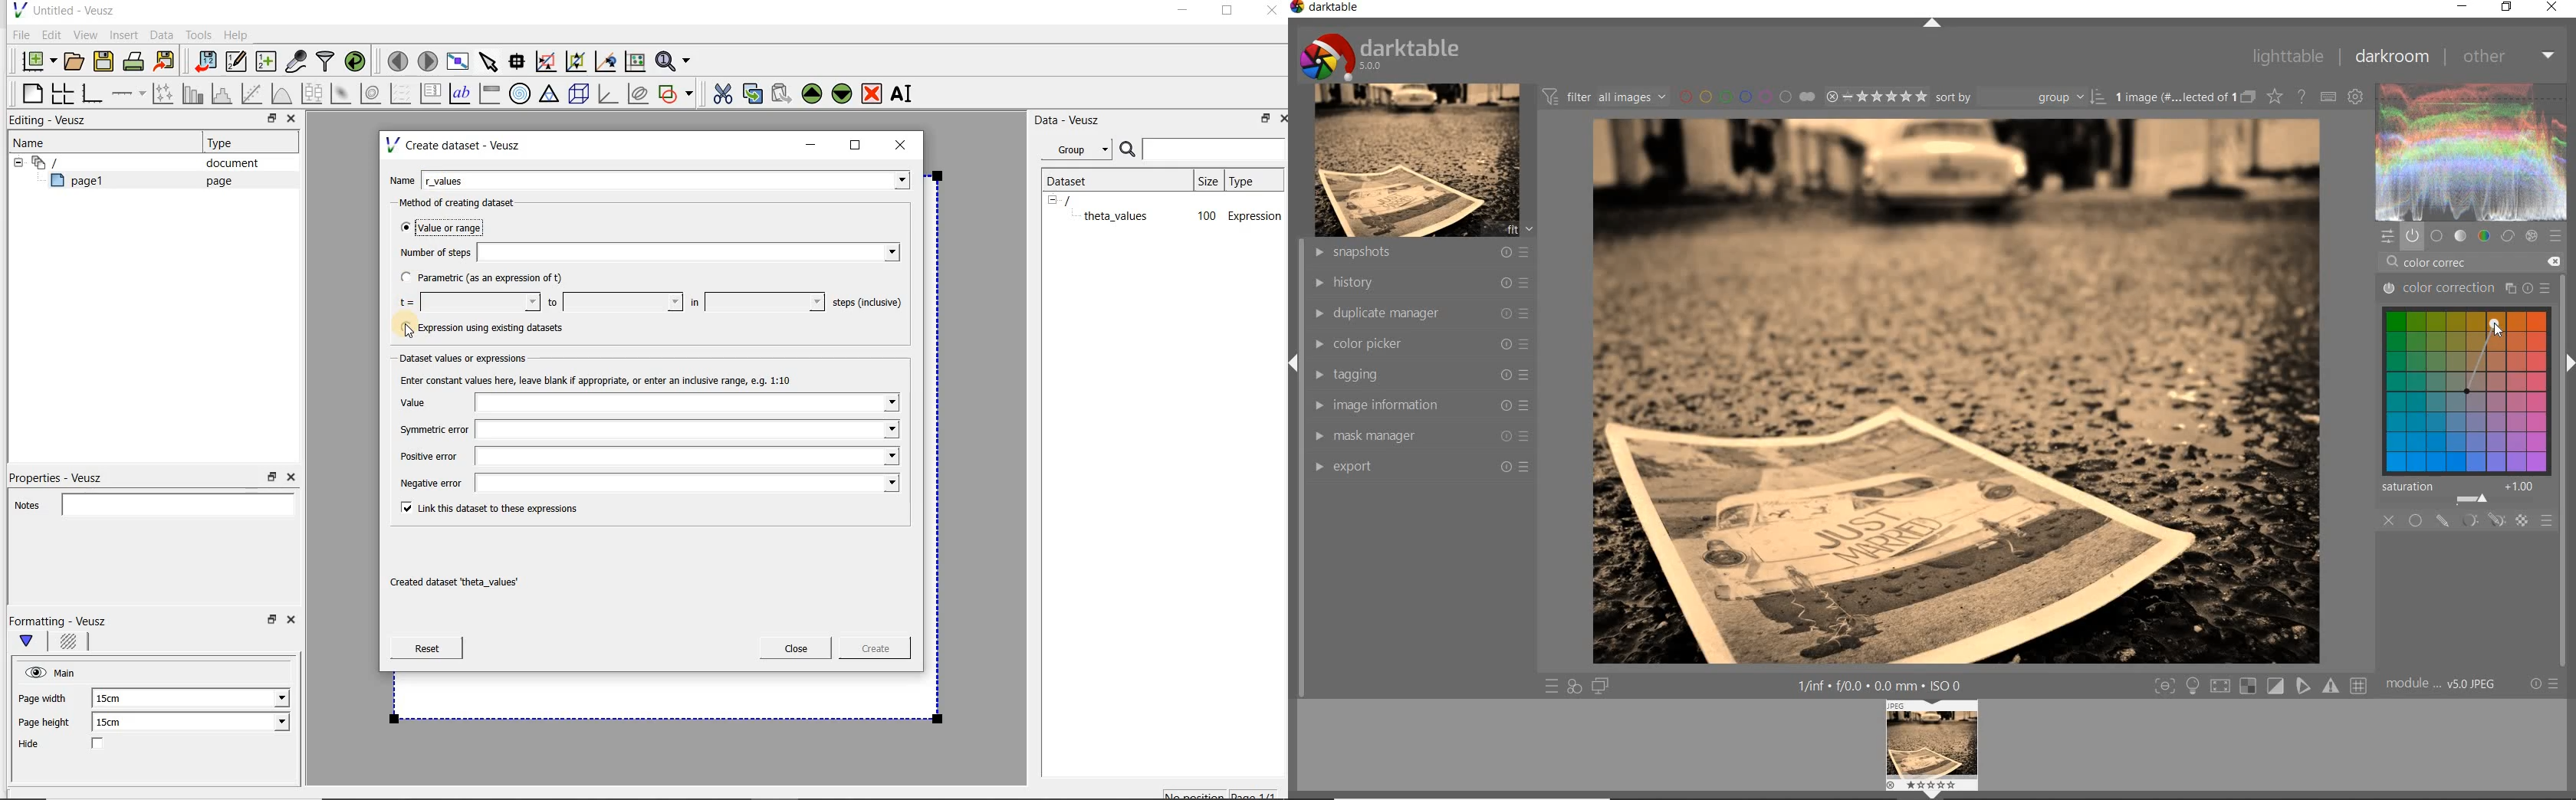 This screenshot has width=2576, height=812. Describe the element at coordinates (1081, 199) in the screenshot. I see `/document name` at that location.